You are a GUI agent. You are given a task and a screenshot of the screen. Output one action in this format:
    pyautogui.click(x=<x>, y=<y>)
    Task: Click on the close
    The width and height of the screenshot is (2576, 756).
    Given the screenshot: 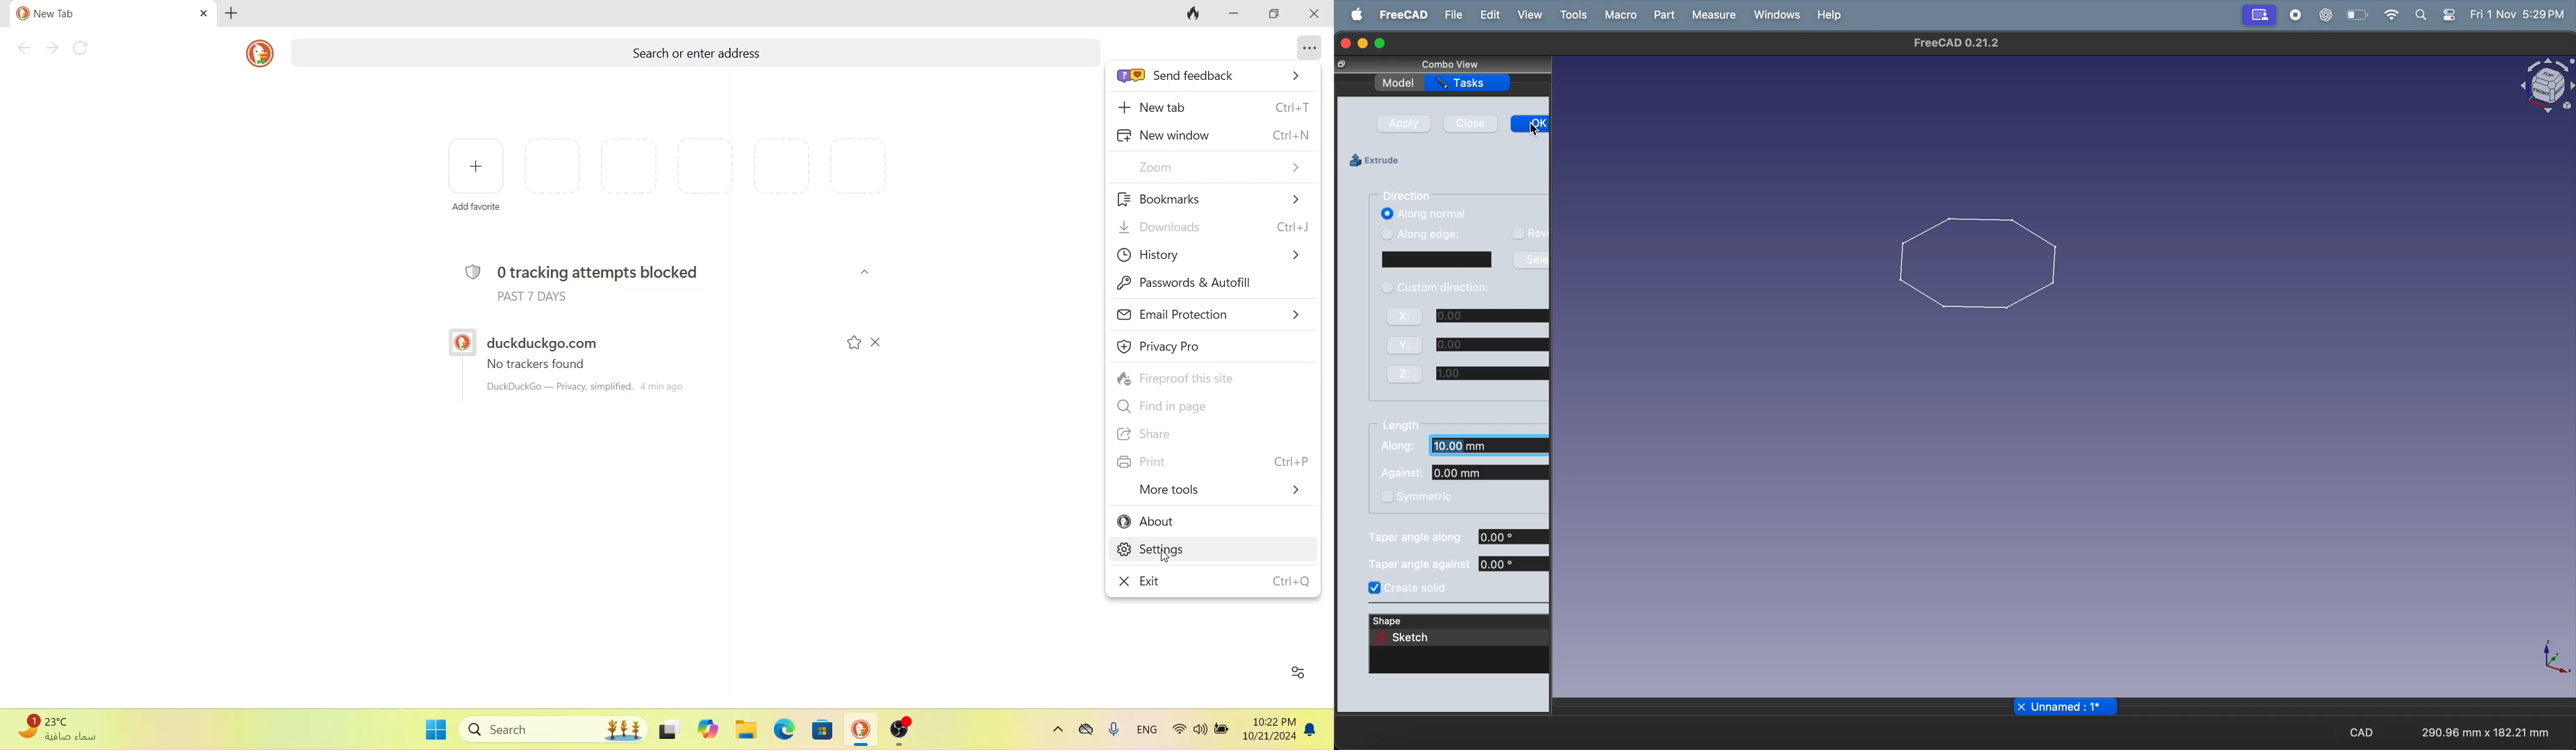 What is the action you would take?
    pyautogui.click(x=879, y=342)
    